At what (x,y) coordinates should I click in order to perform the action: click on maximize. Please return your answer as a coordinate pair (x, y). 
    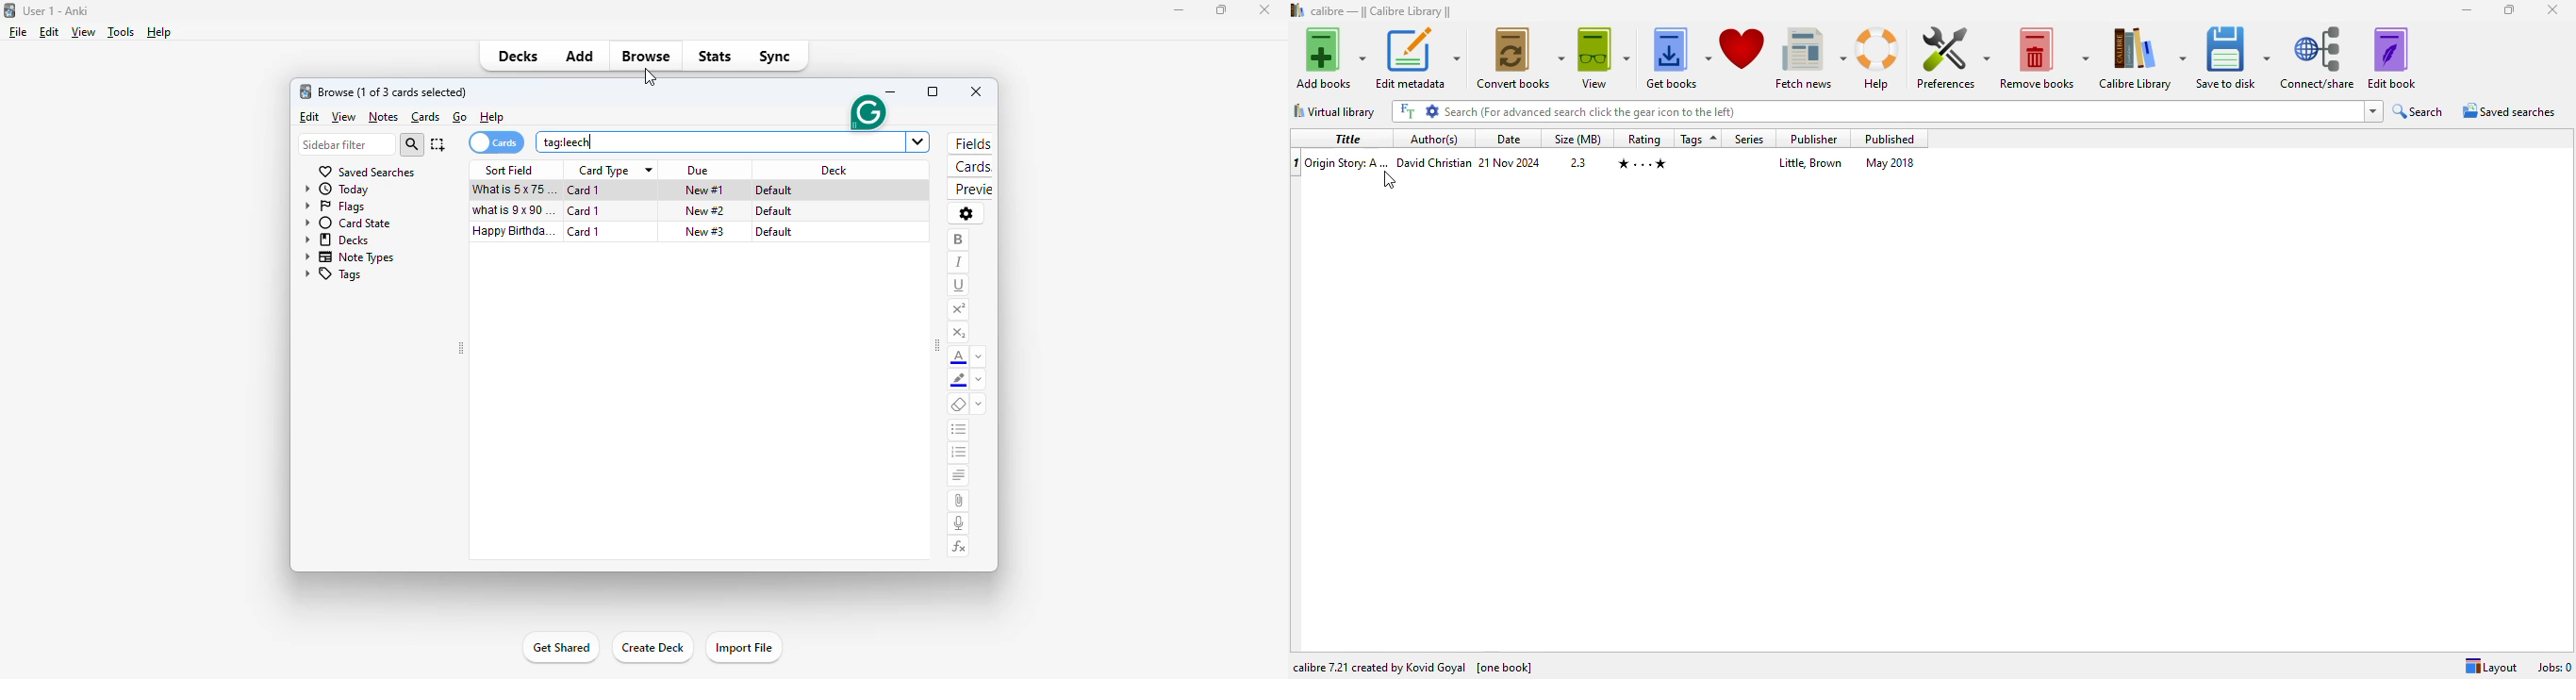
    Looking at the image, I should click on (933, 91).